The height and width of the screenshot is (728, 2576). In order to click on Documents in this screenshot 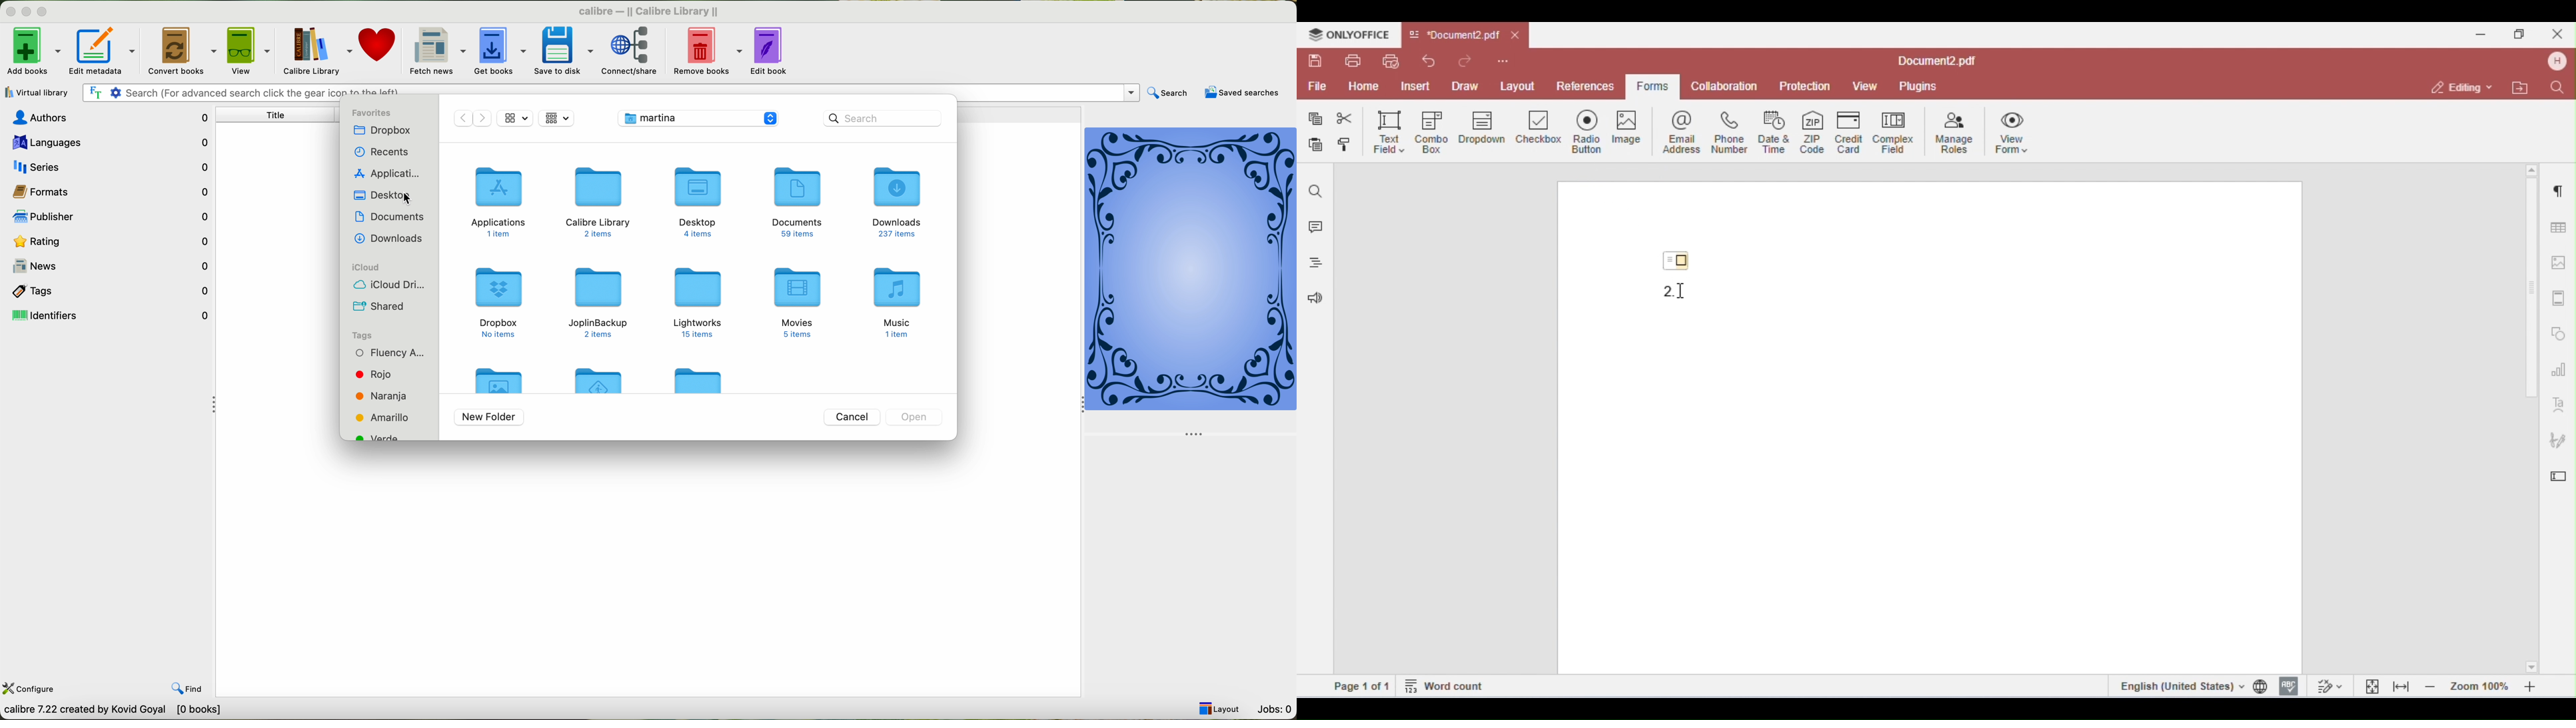, I will do `click(799, 205)`.